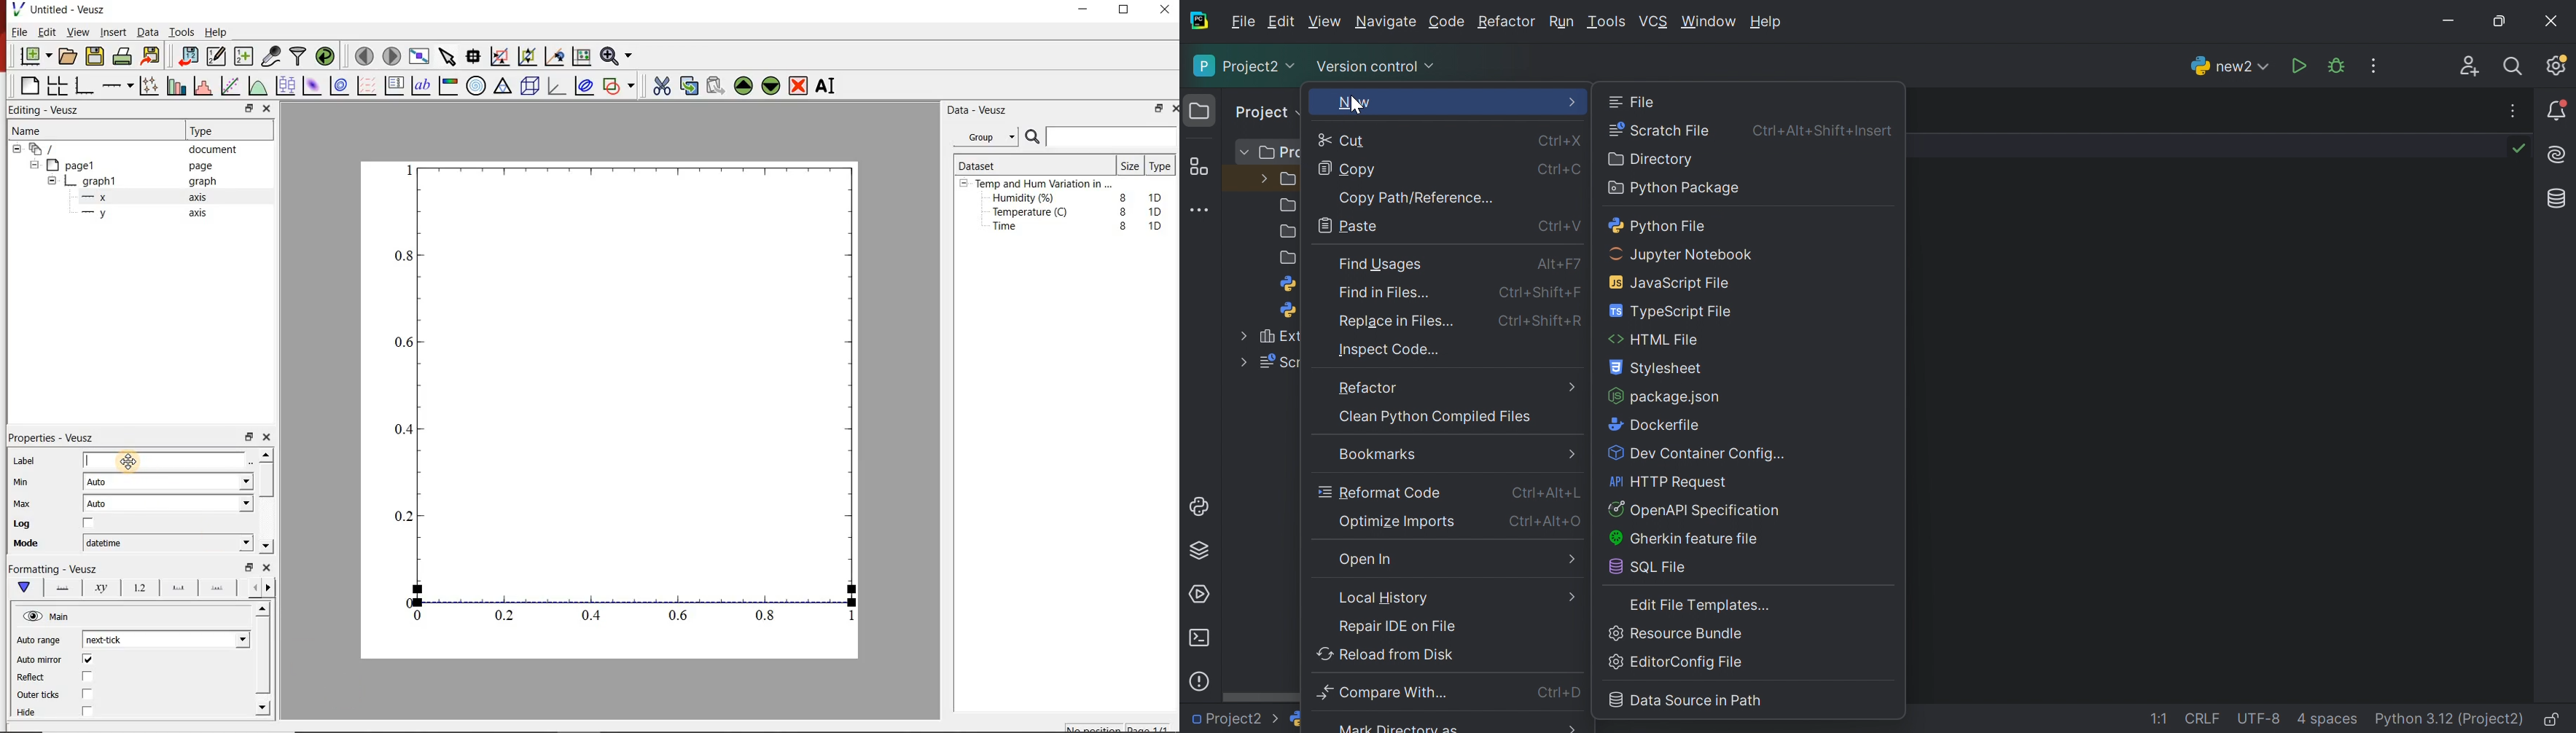  Describe the element at coordinates (847, 619) in the screenshot. I see `1` at that location.